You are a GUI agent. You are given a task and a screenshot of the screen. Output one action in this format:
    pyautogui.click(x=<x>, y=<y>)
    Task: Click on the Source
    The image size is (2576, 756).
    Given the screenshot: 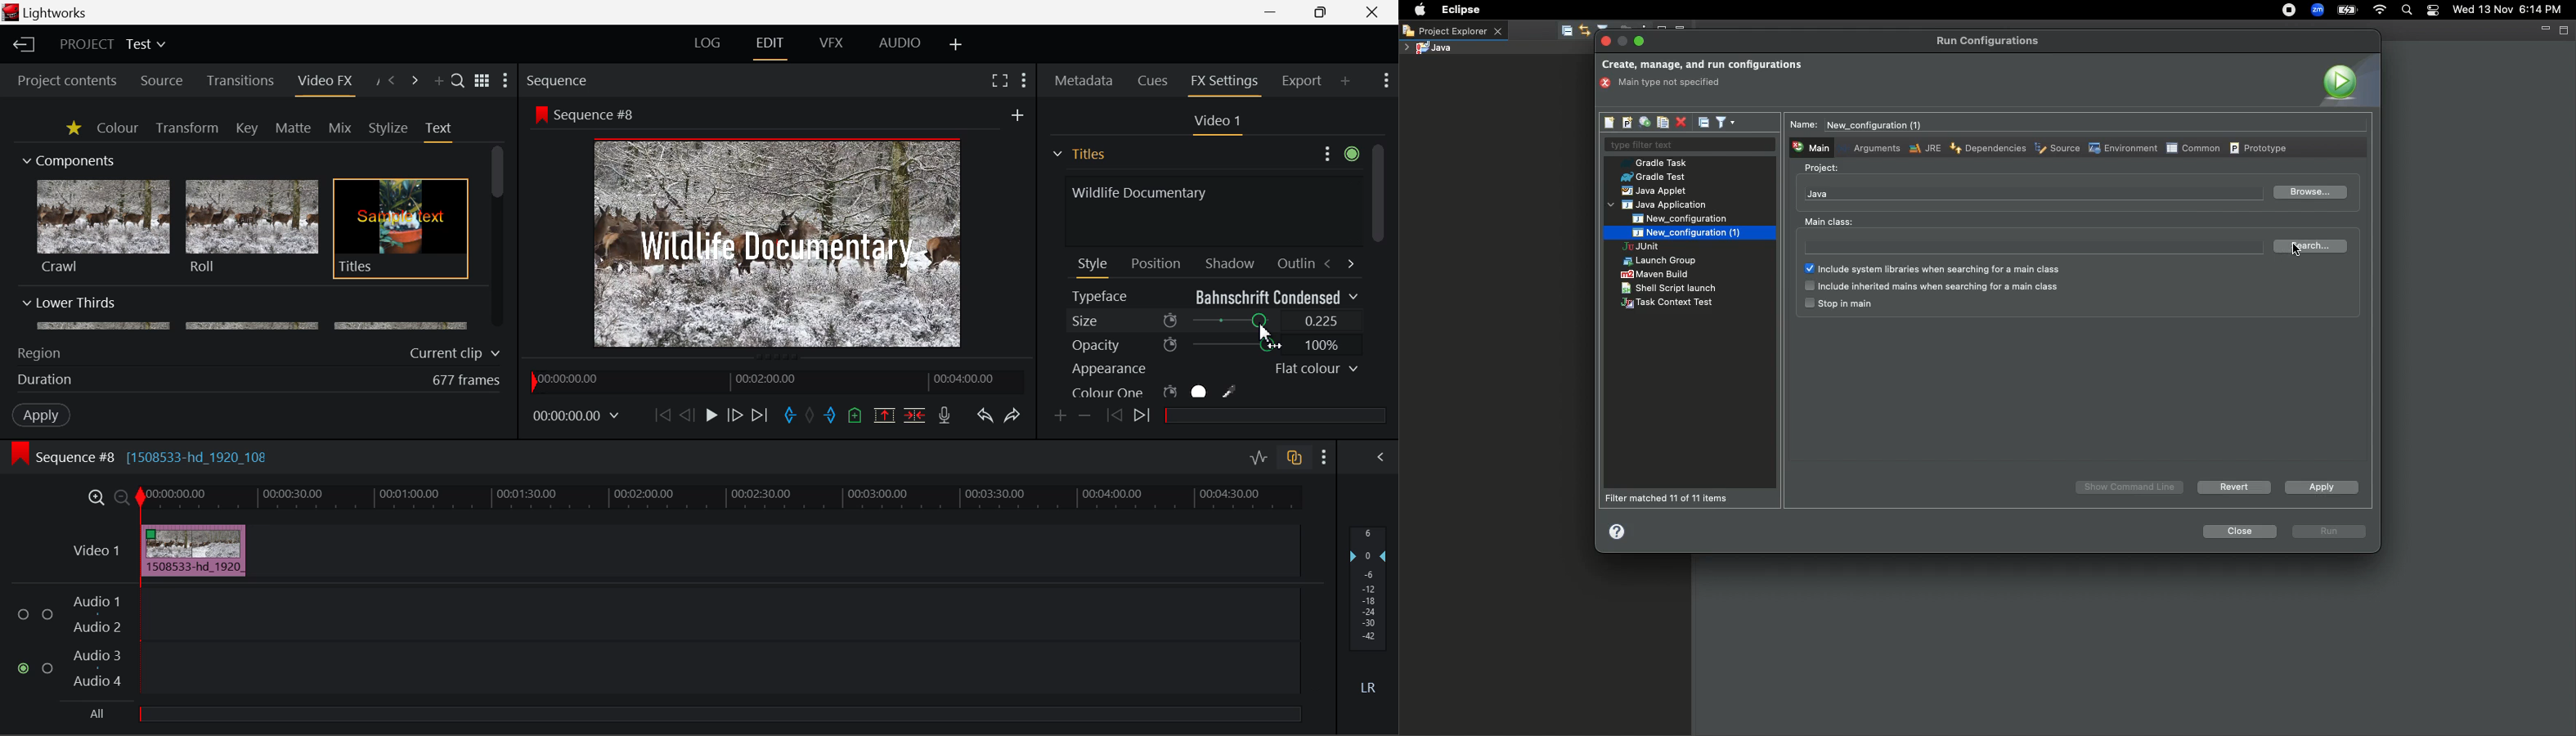 What is the action you would take?
    pyautogui.click(x=162, y=82)
    